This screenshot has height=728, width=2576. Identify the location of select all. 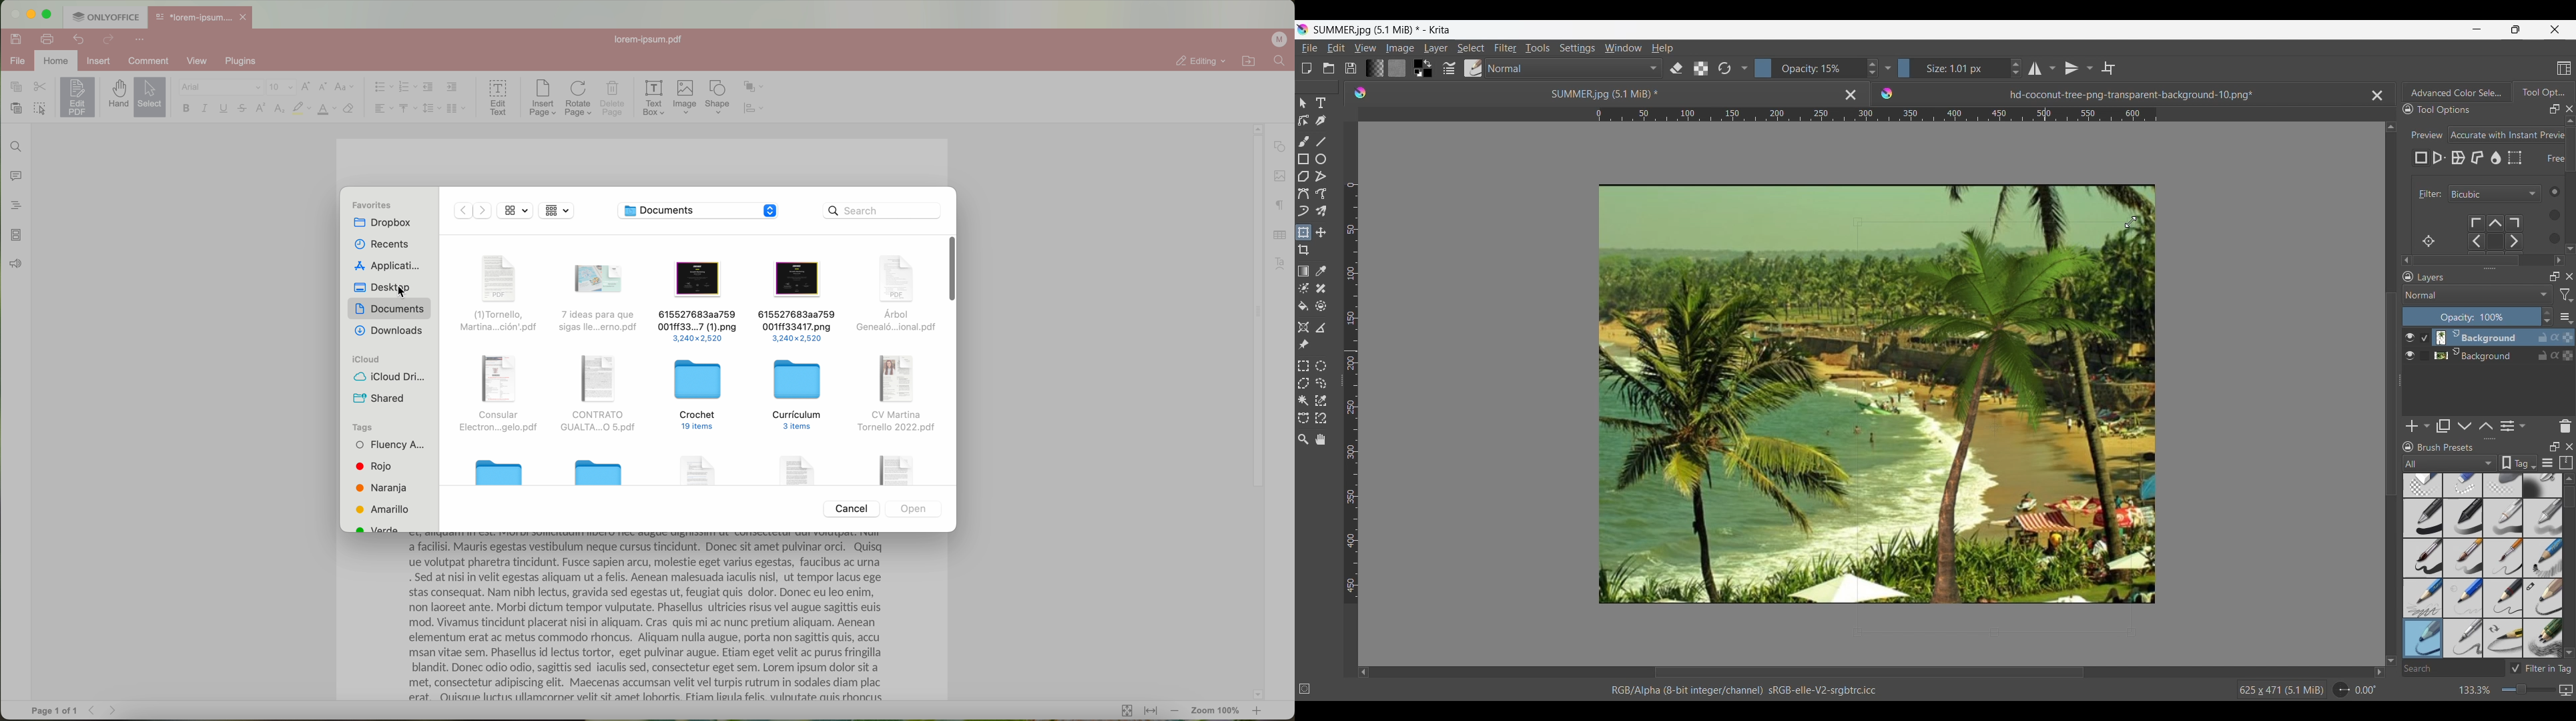
(40, 109).